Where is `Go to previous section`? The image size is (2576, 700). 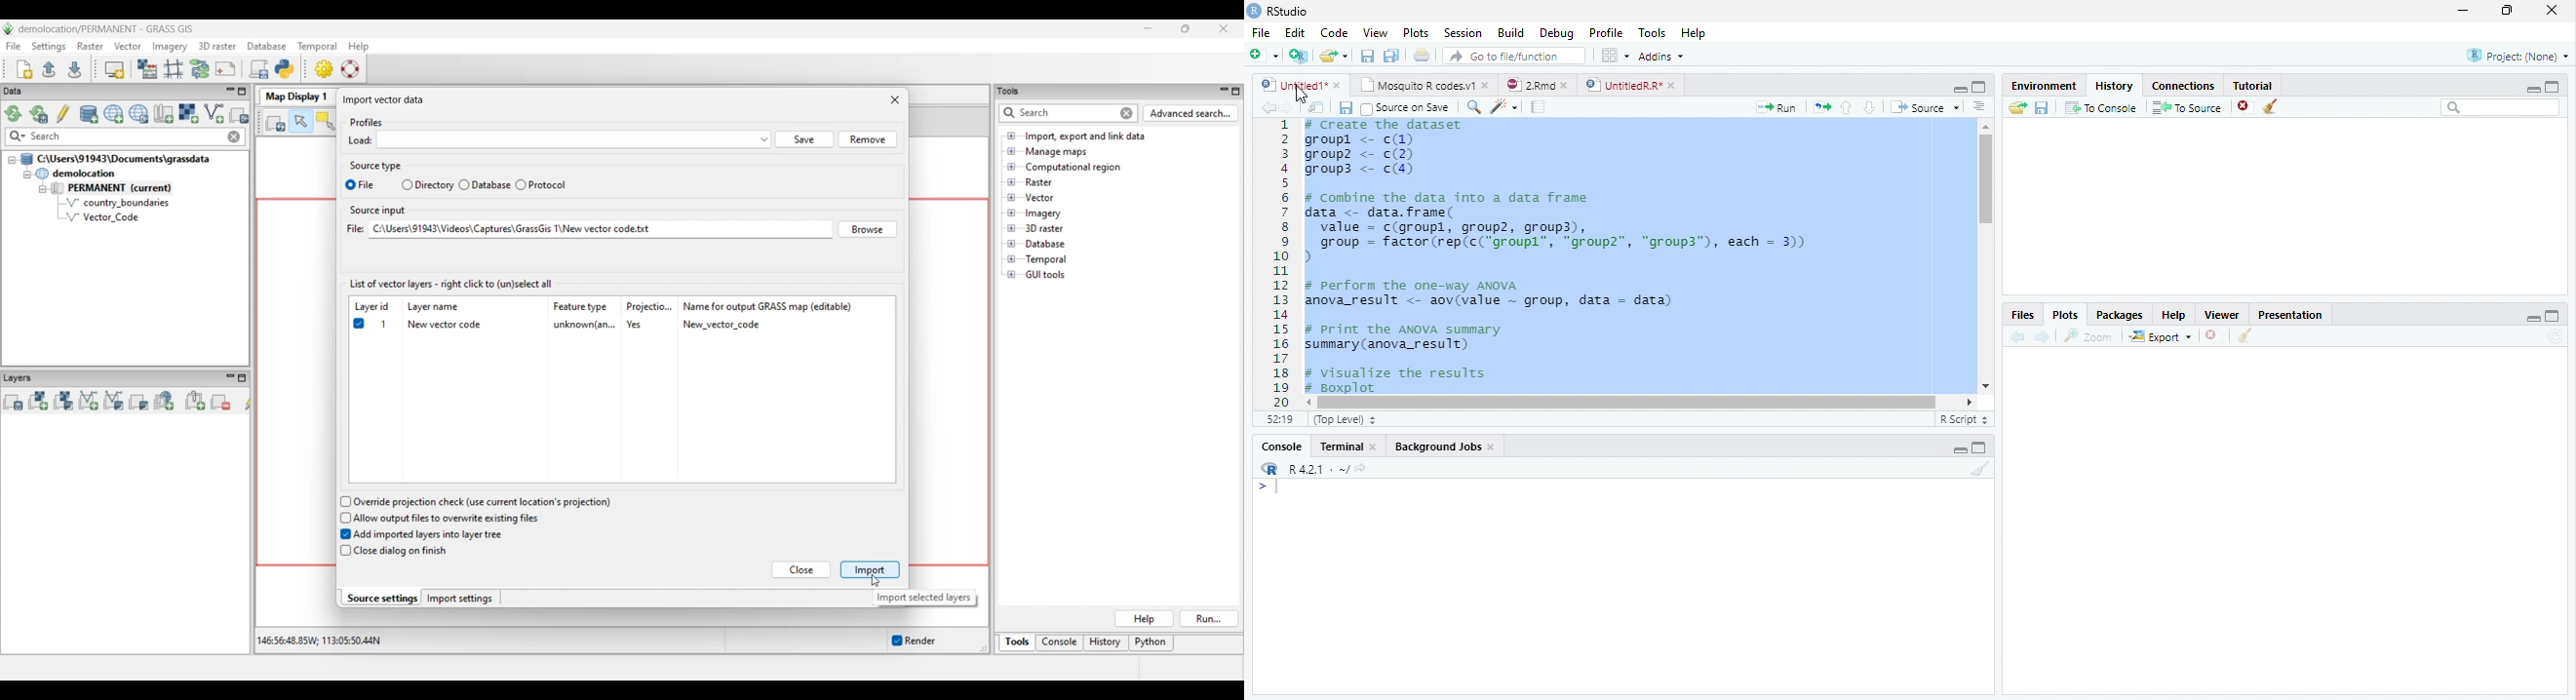
Go to previous section is located at coordinates (1846, 106).